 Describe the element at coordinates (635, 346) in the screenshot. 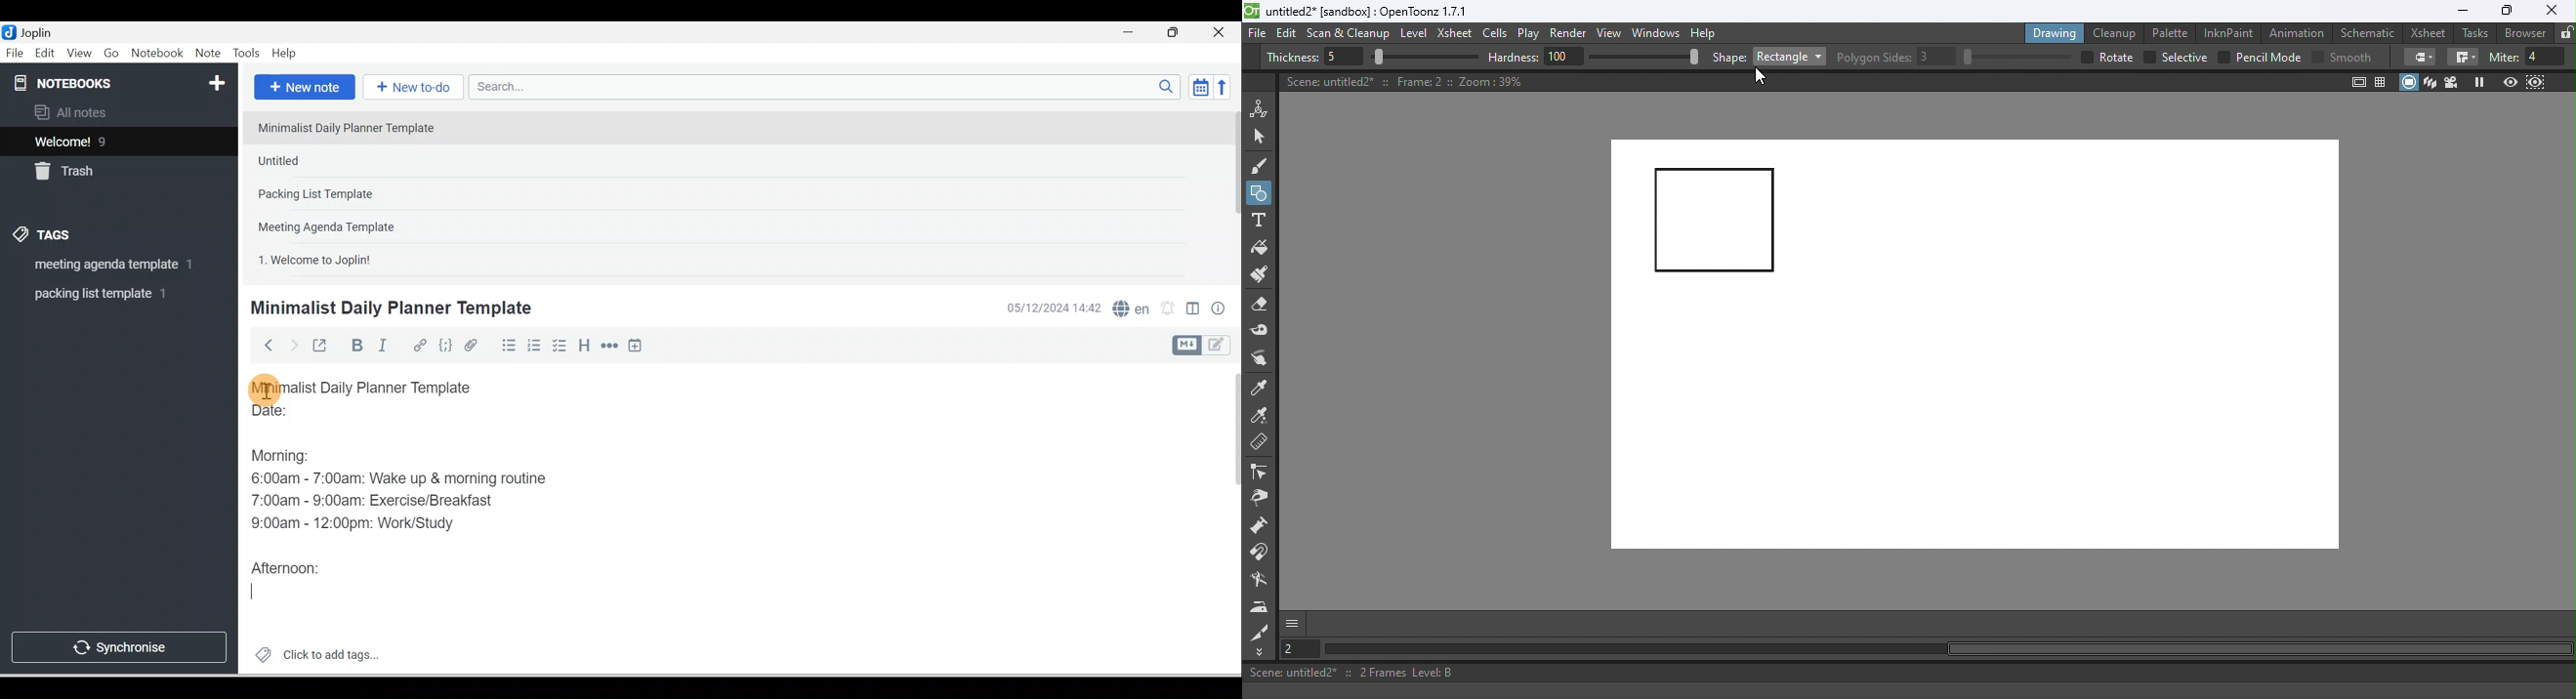

I see `Insert time` at that location.